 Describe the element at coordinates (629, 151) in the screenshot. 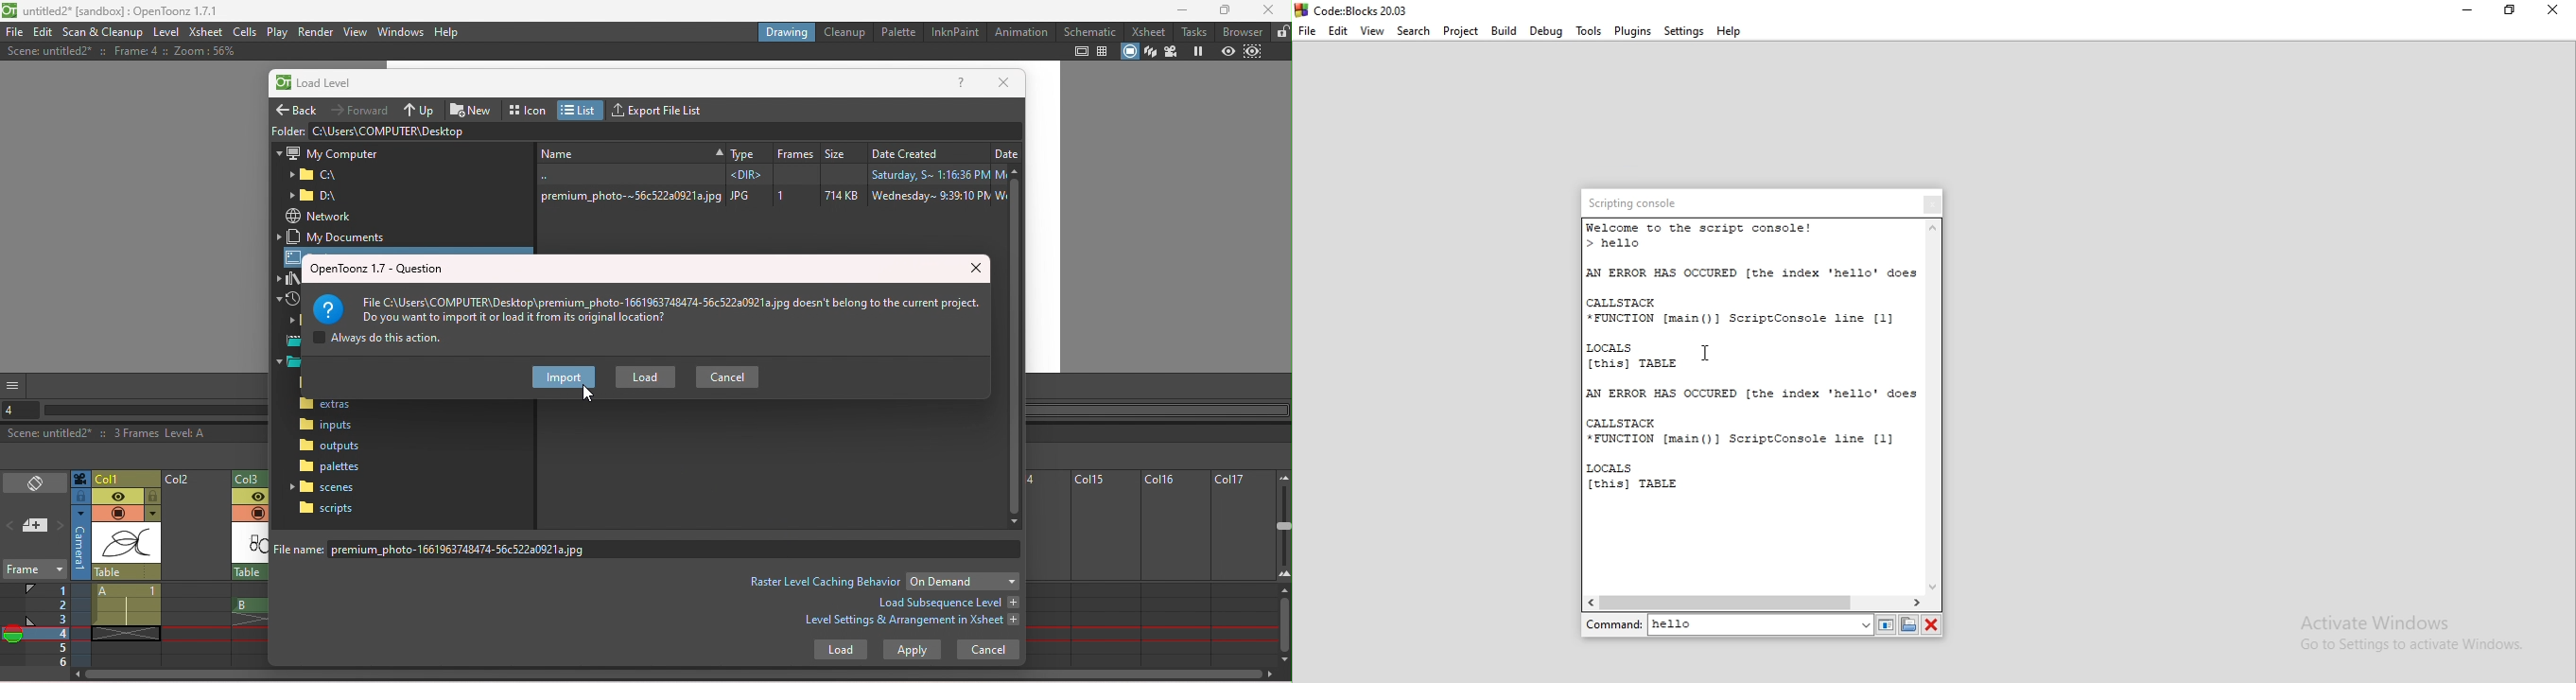

I see `New` at that location.